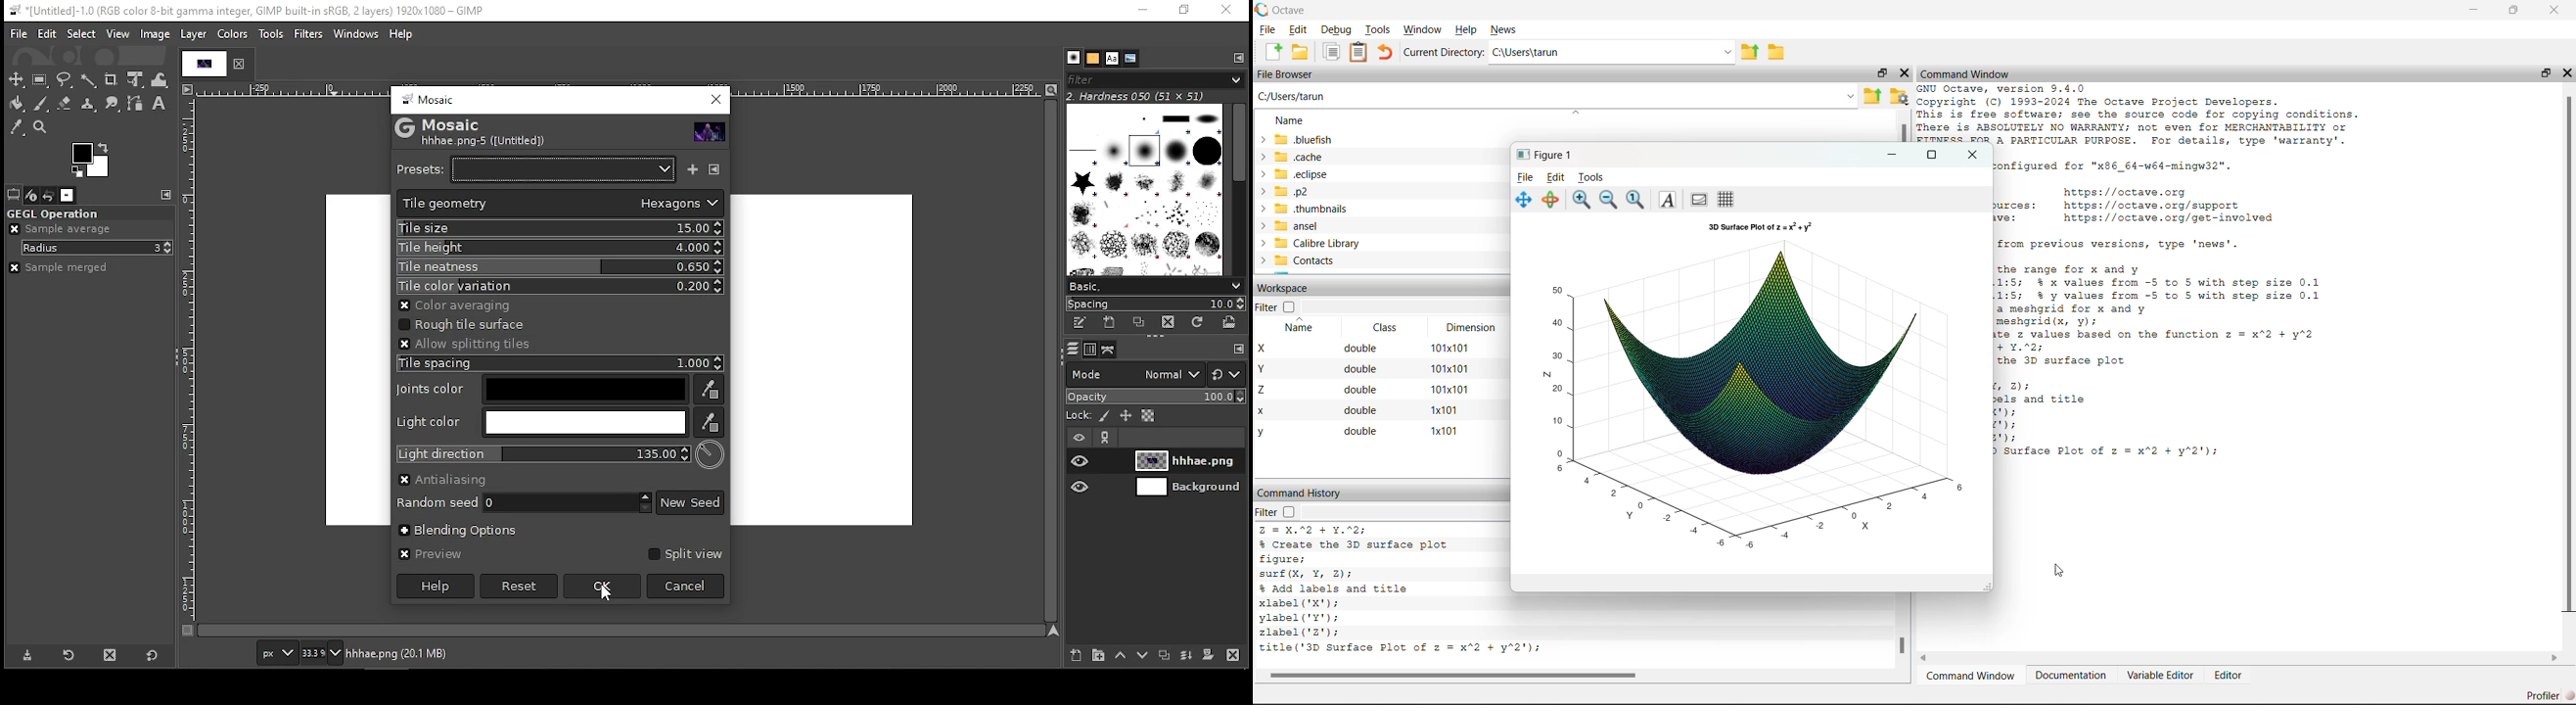 Image resolution: width=2576 pixels, height=728 pixels. What do you see at coordinates (1075, 438) in the screenshot?
I see `layer visibility` at bounding box center [1075, 438].